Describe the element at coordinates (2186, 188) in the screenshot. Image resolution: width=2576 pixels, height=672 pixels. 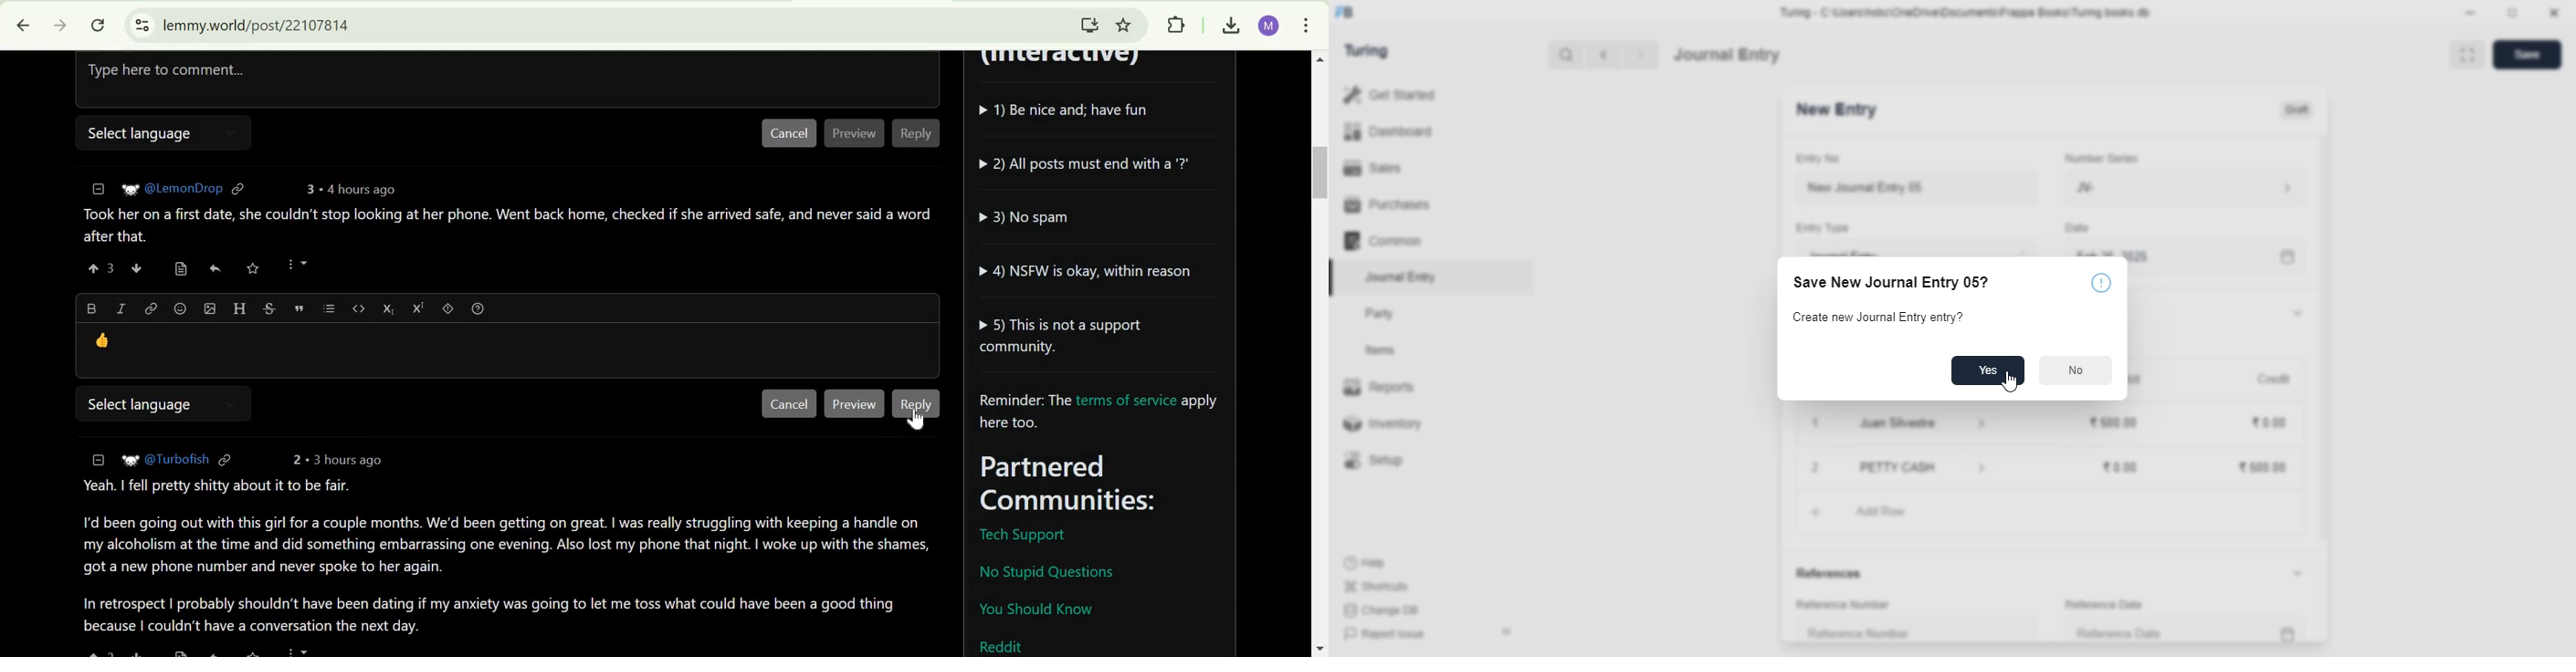
I see `JV-` at that location.